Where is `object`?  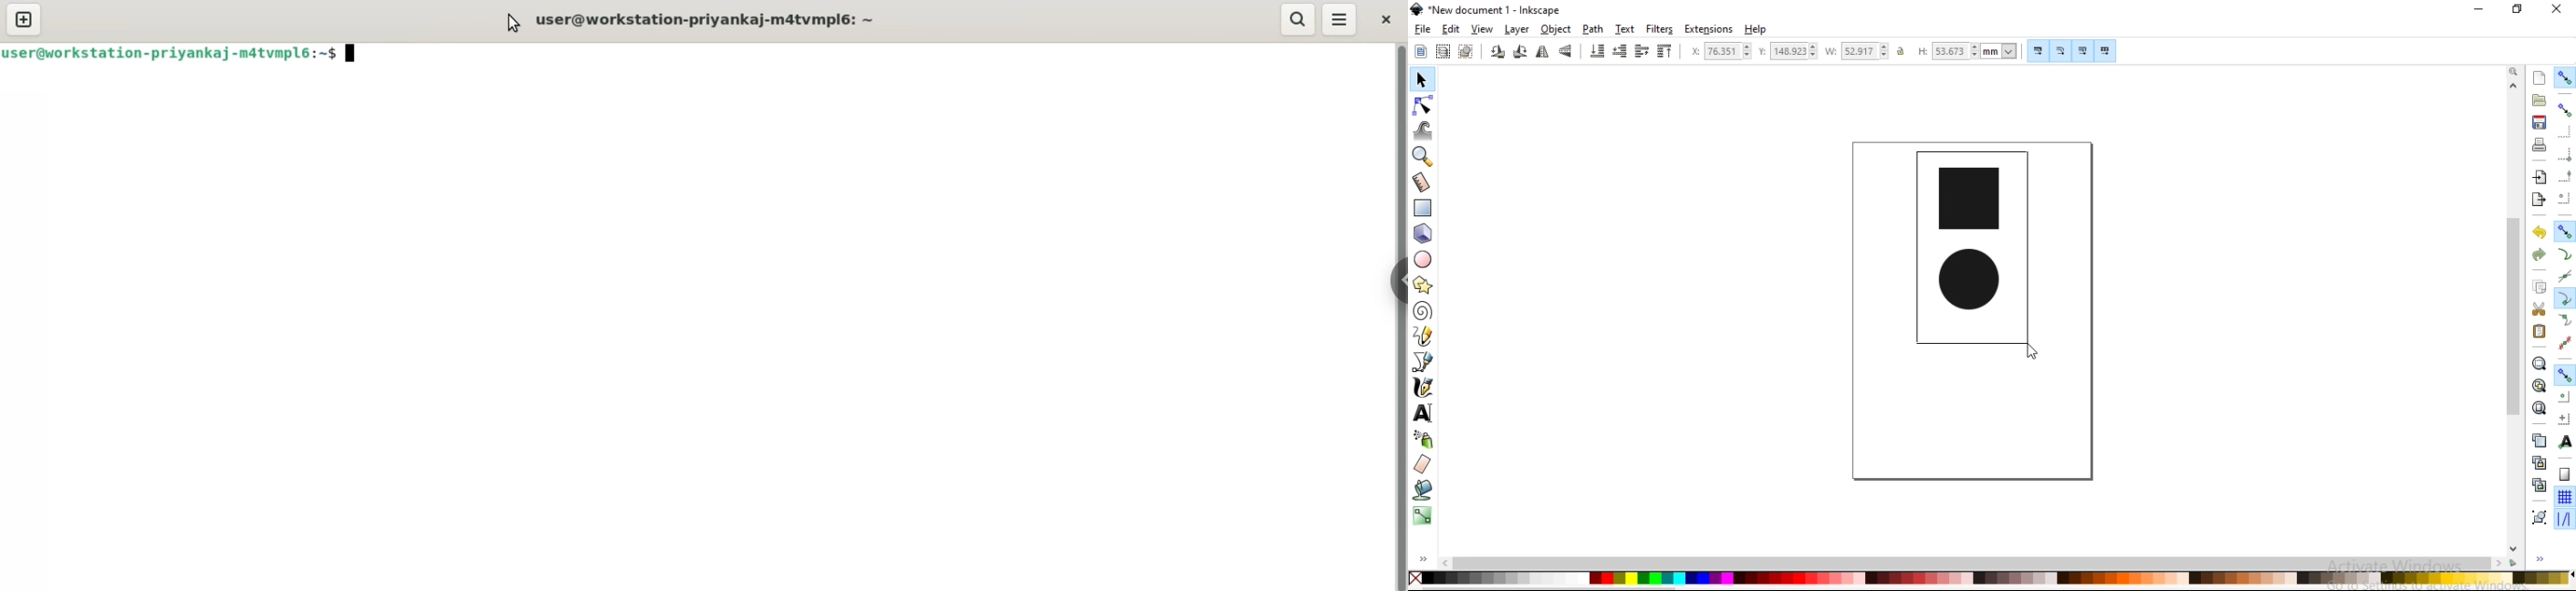
object is located at coordinates (1556, 29).